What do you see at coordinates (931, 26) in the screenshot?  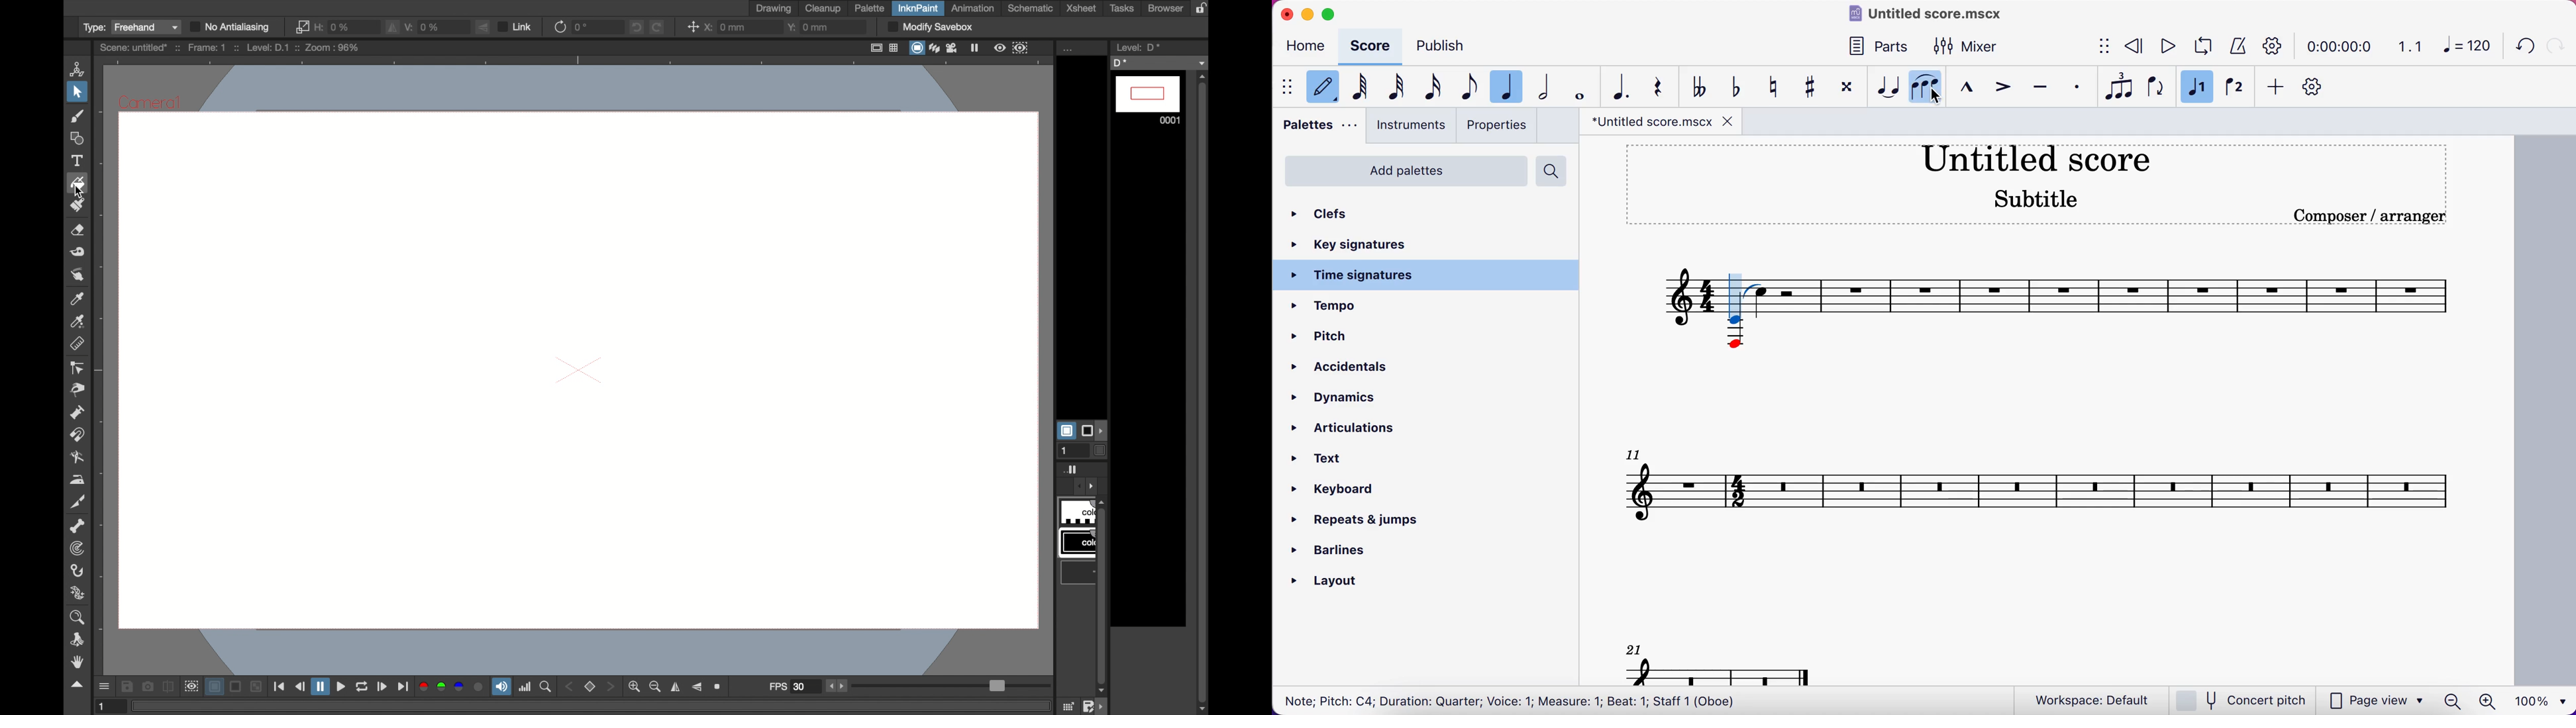 I see `modify sandbox` at bounding box center [931, 26].